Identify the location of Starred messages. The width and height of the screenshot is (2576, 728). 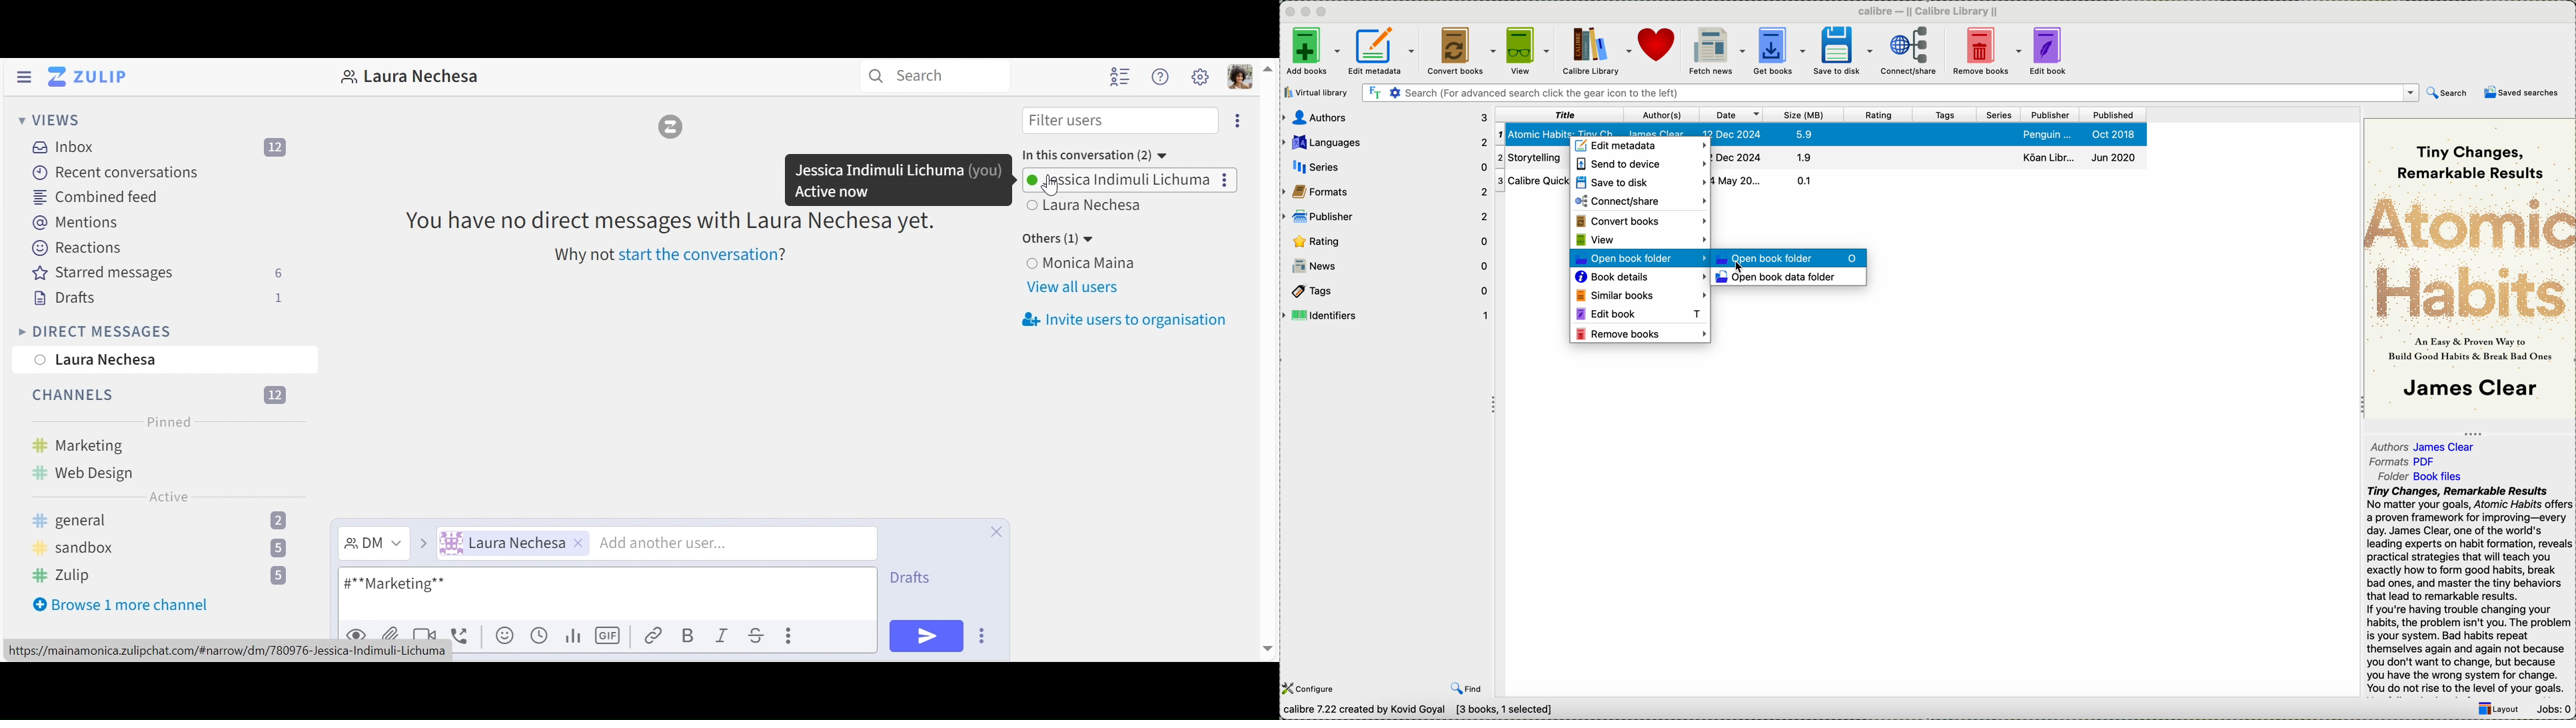
(158, 273).